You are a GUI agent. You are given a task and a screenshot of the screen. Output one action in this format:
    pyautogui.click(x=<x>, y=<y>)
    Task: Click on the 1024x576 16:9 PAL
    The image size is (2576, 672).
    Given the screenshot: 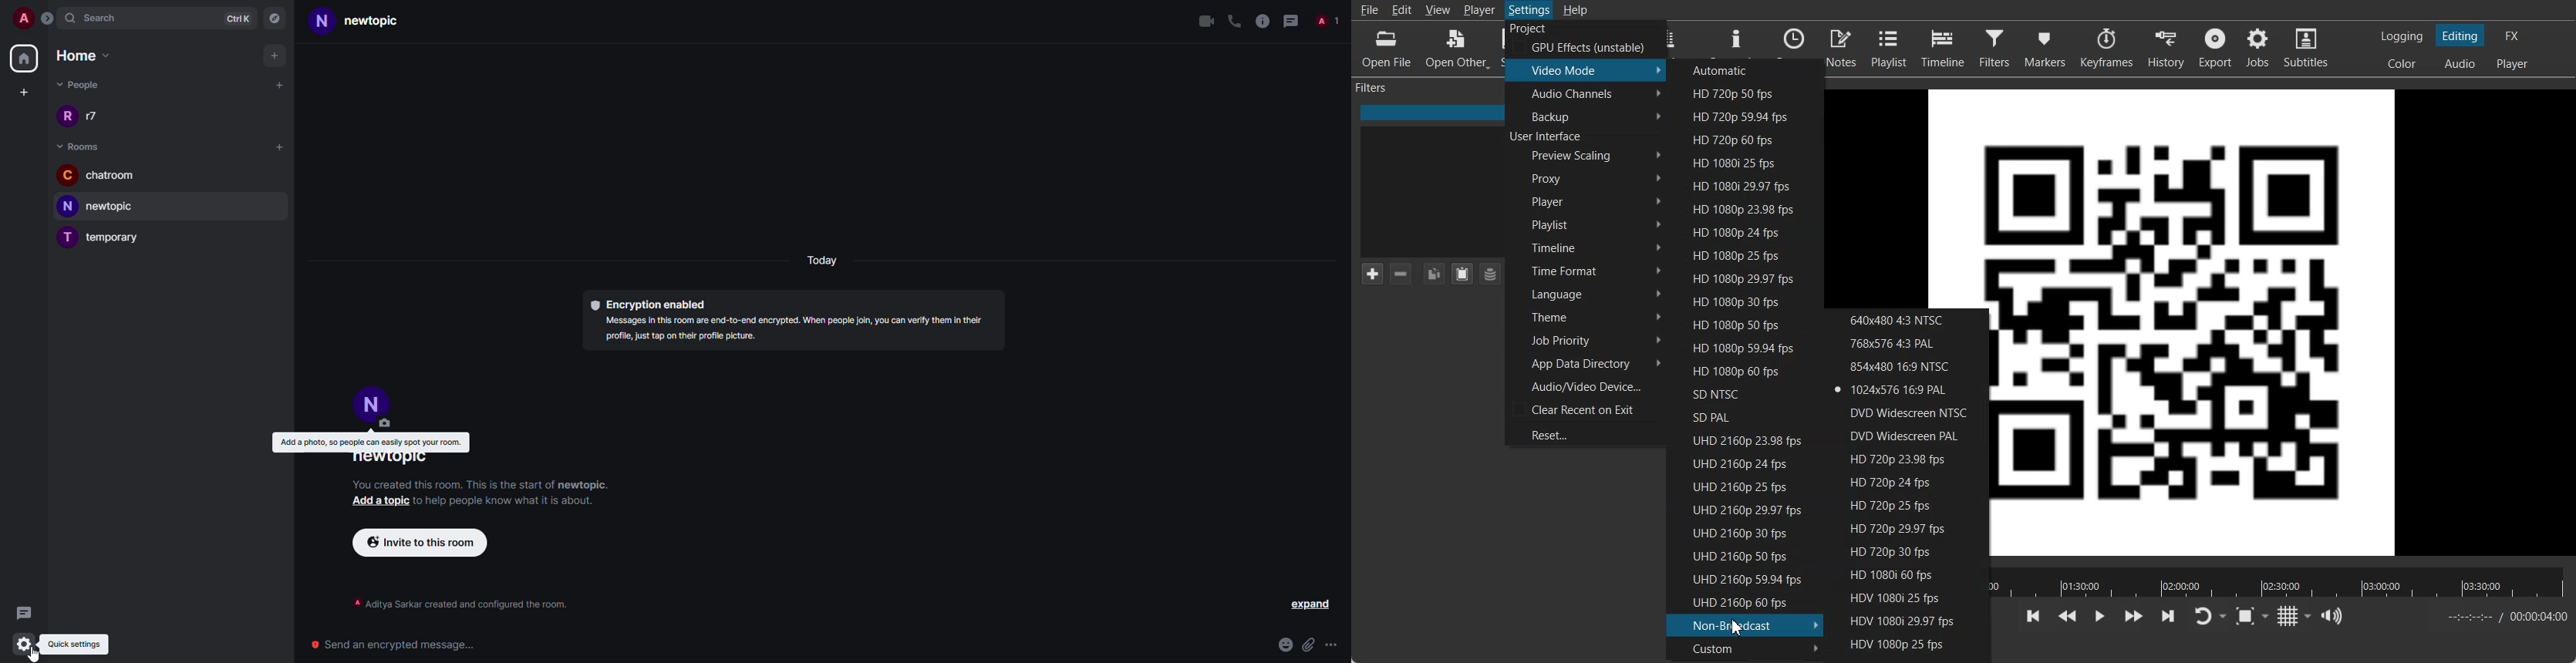 What is the action you would take?
    pyautogui.click(x=1907, y=390)
    